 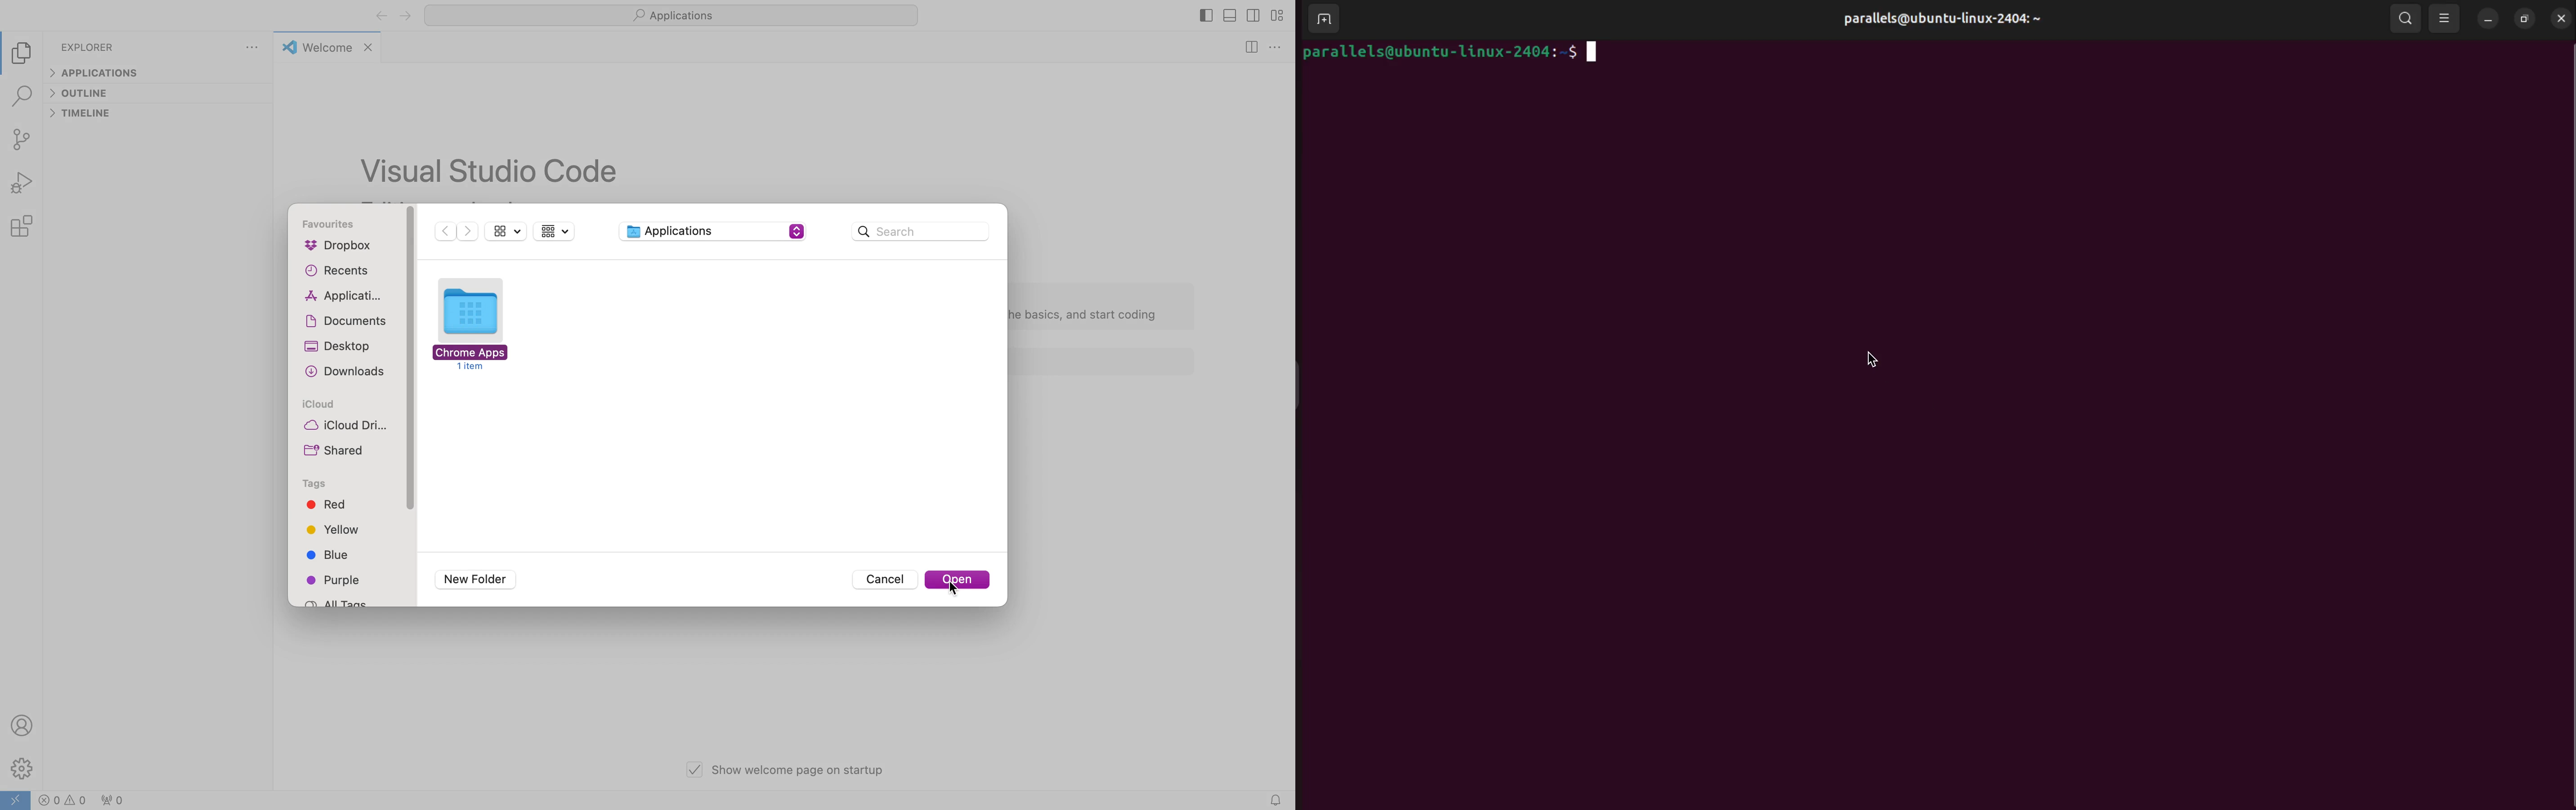 I want to click on documents, so click(x=351, y=321).